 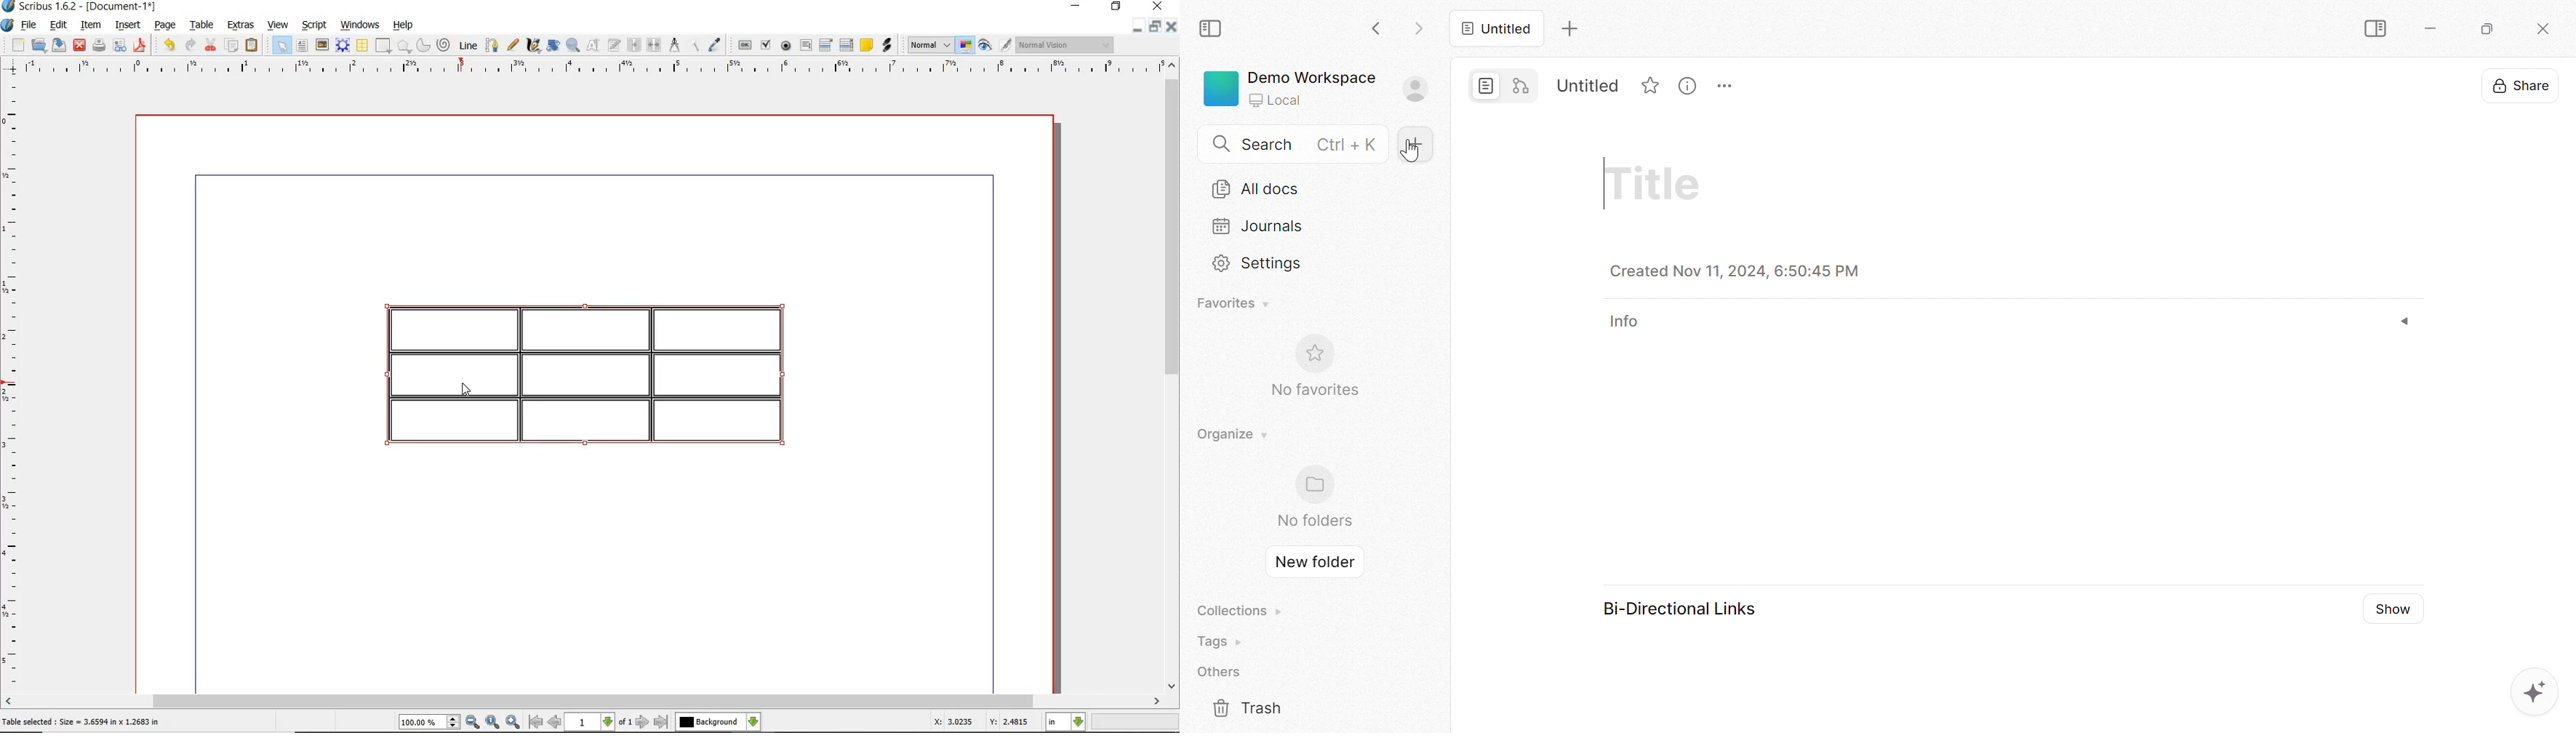 I want to click on Show, so click(x=2391, y=609).